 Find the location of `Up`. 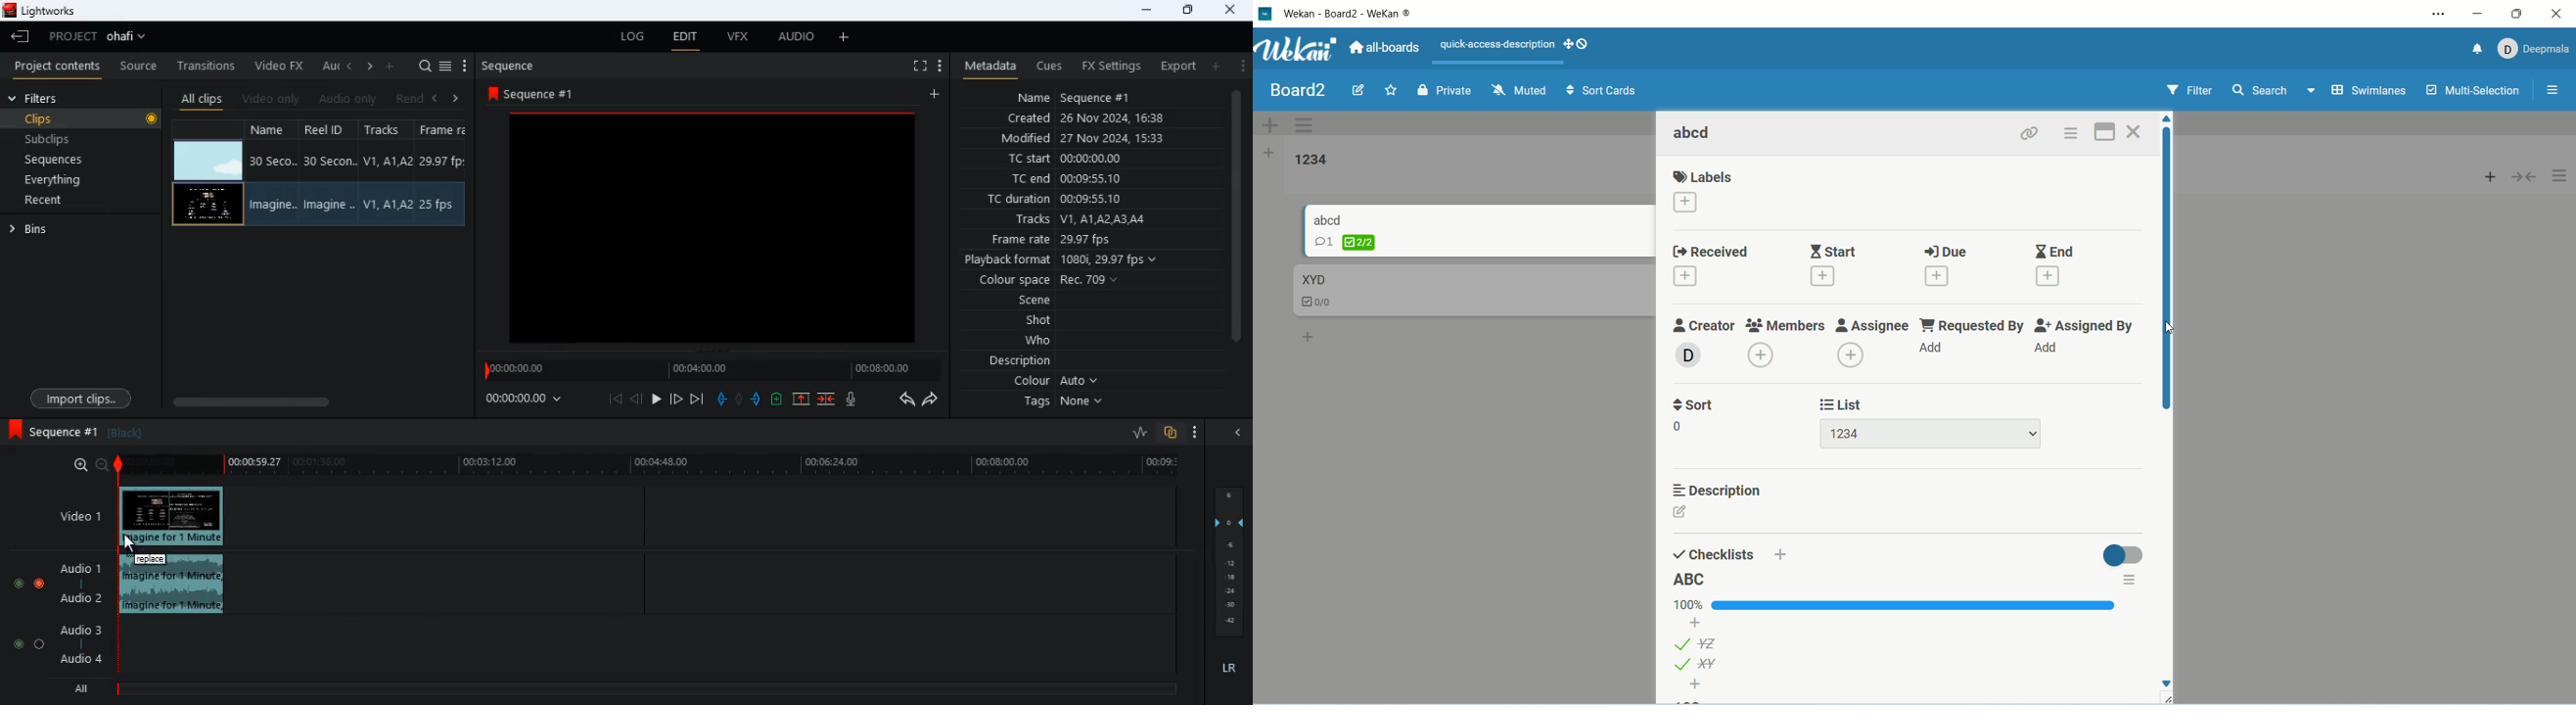

Up is located at coordinates (2168, 119).